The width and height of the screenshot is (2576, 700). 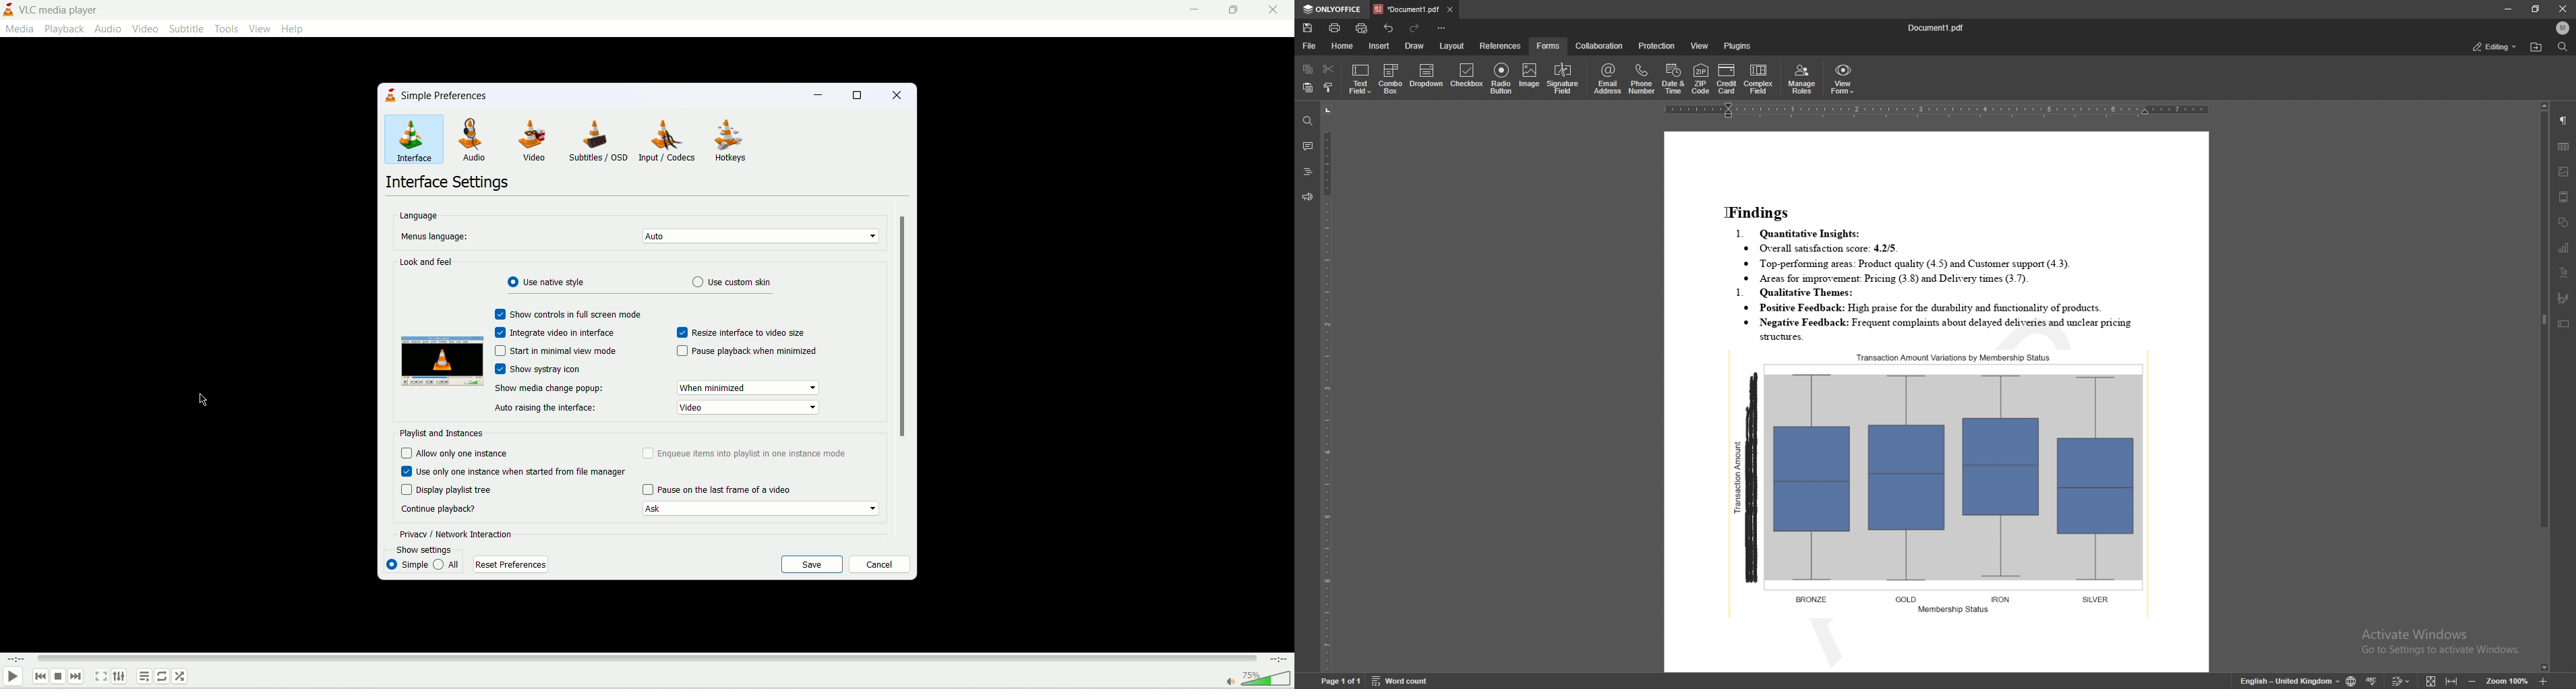 What do you see at coordinates (649, 659) in the screenshot?
I see `progress bar` at bounding box center [649, 659].